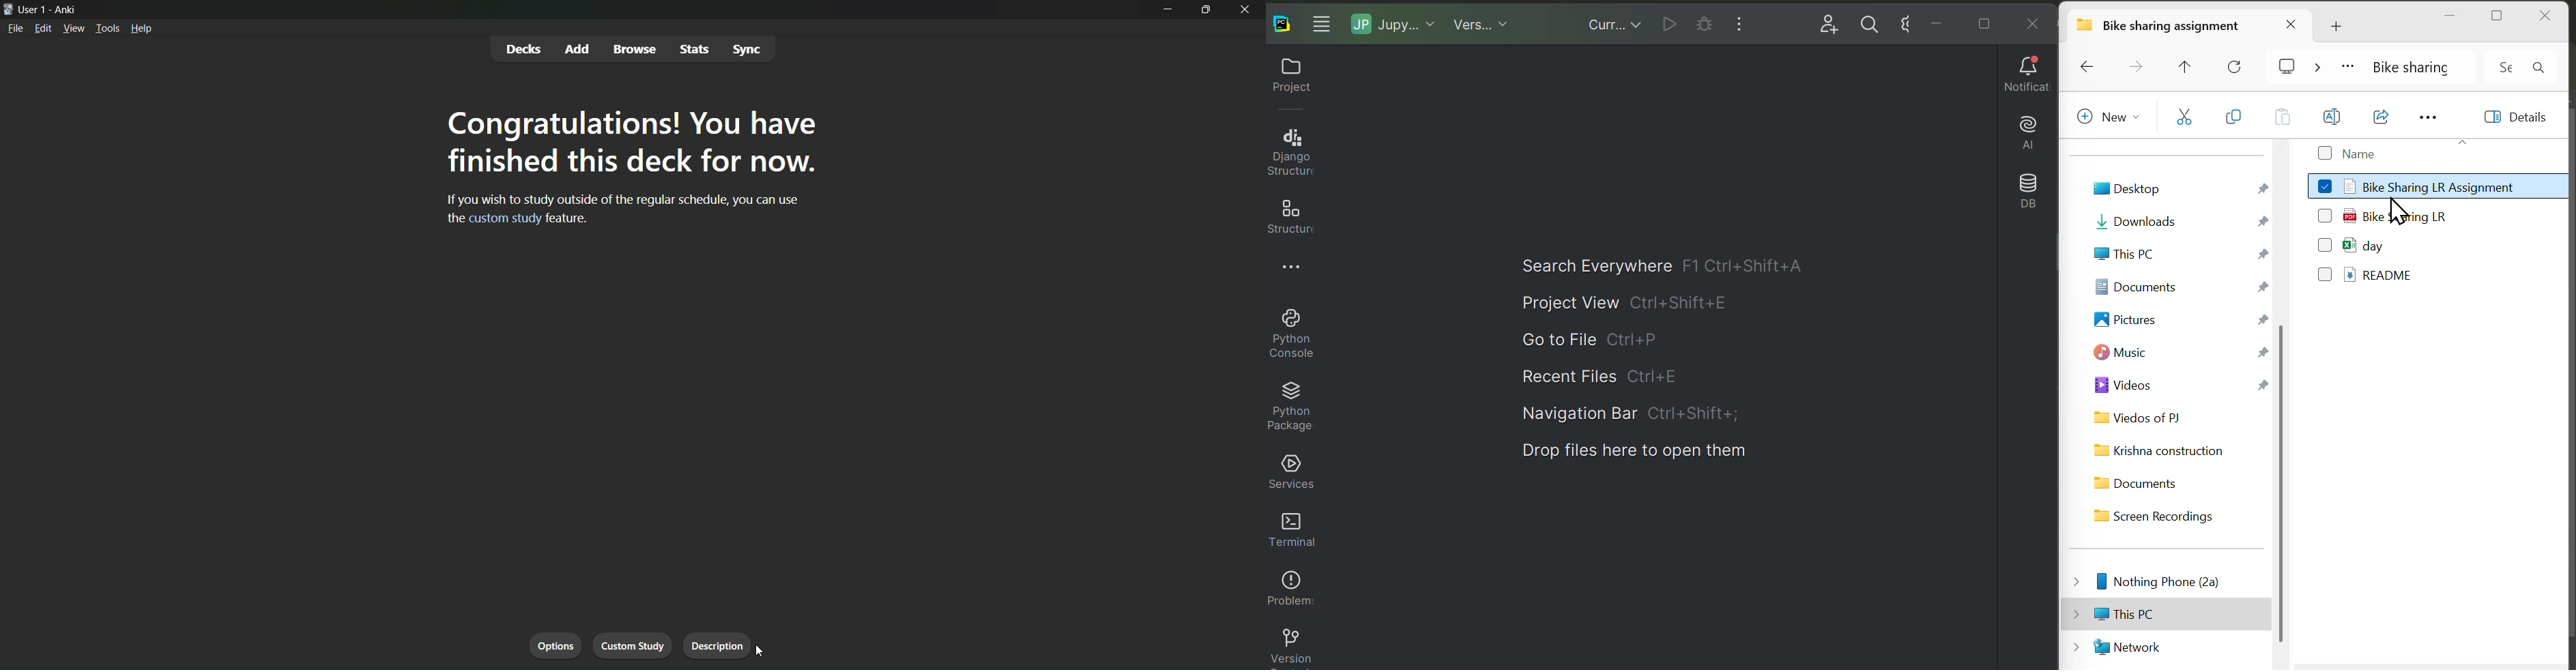 Image resolution: width=2576 pixels, height=672 pixels. What do you see at coordinates (749, 49) in the screenshot?
I see `Sync` at bounding box center [749, 49].